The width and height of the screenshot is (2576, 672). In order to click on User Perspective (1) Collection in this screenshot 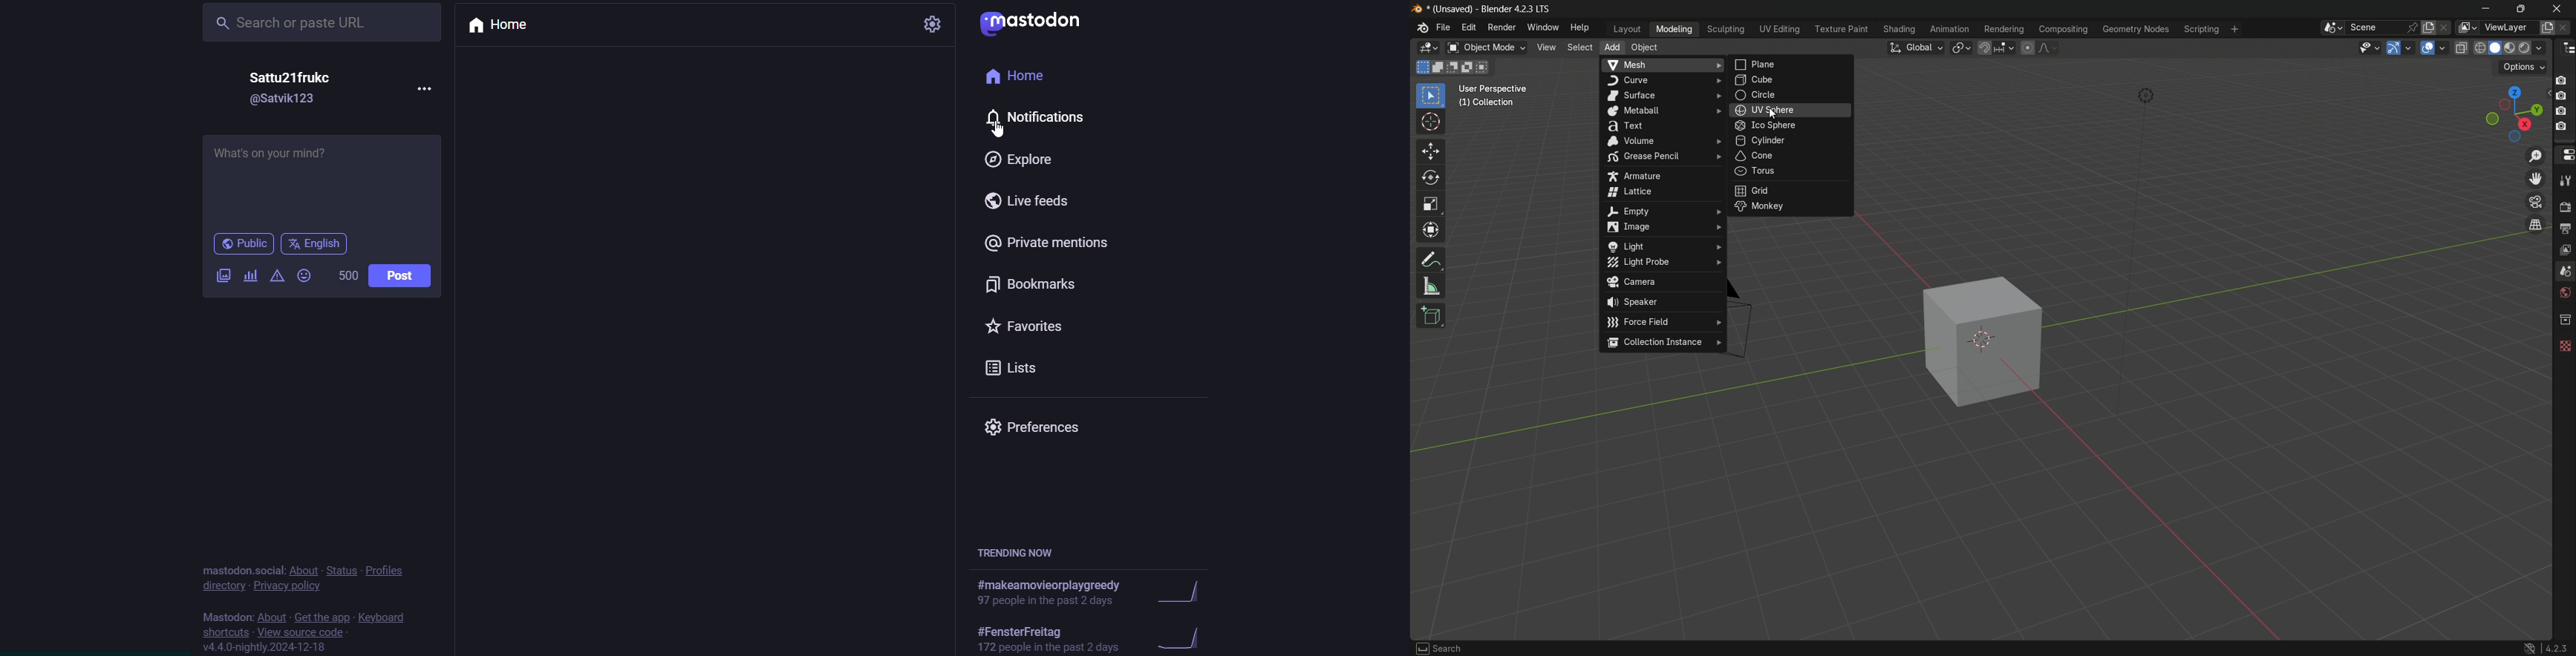, I will do `click(1498, 95)`.